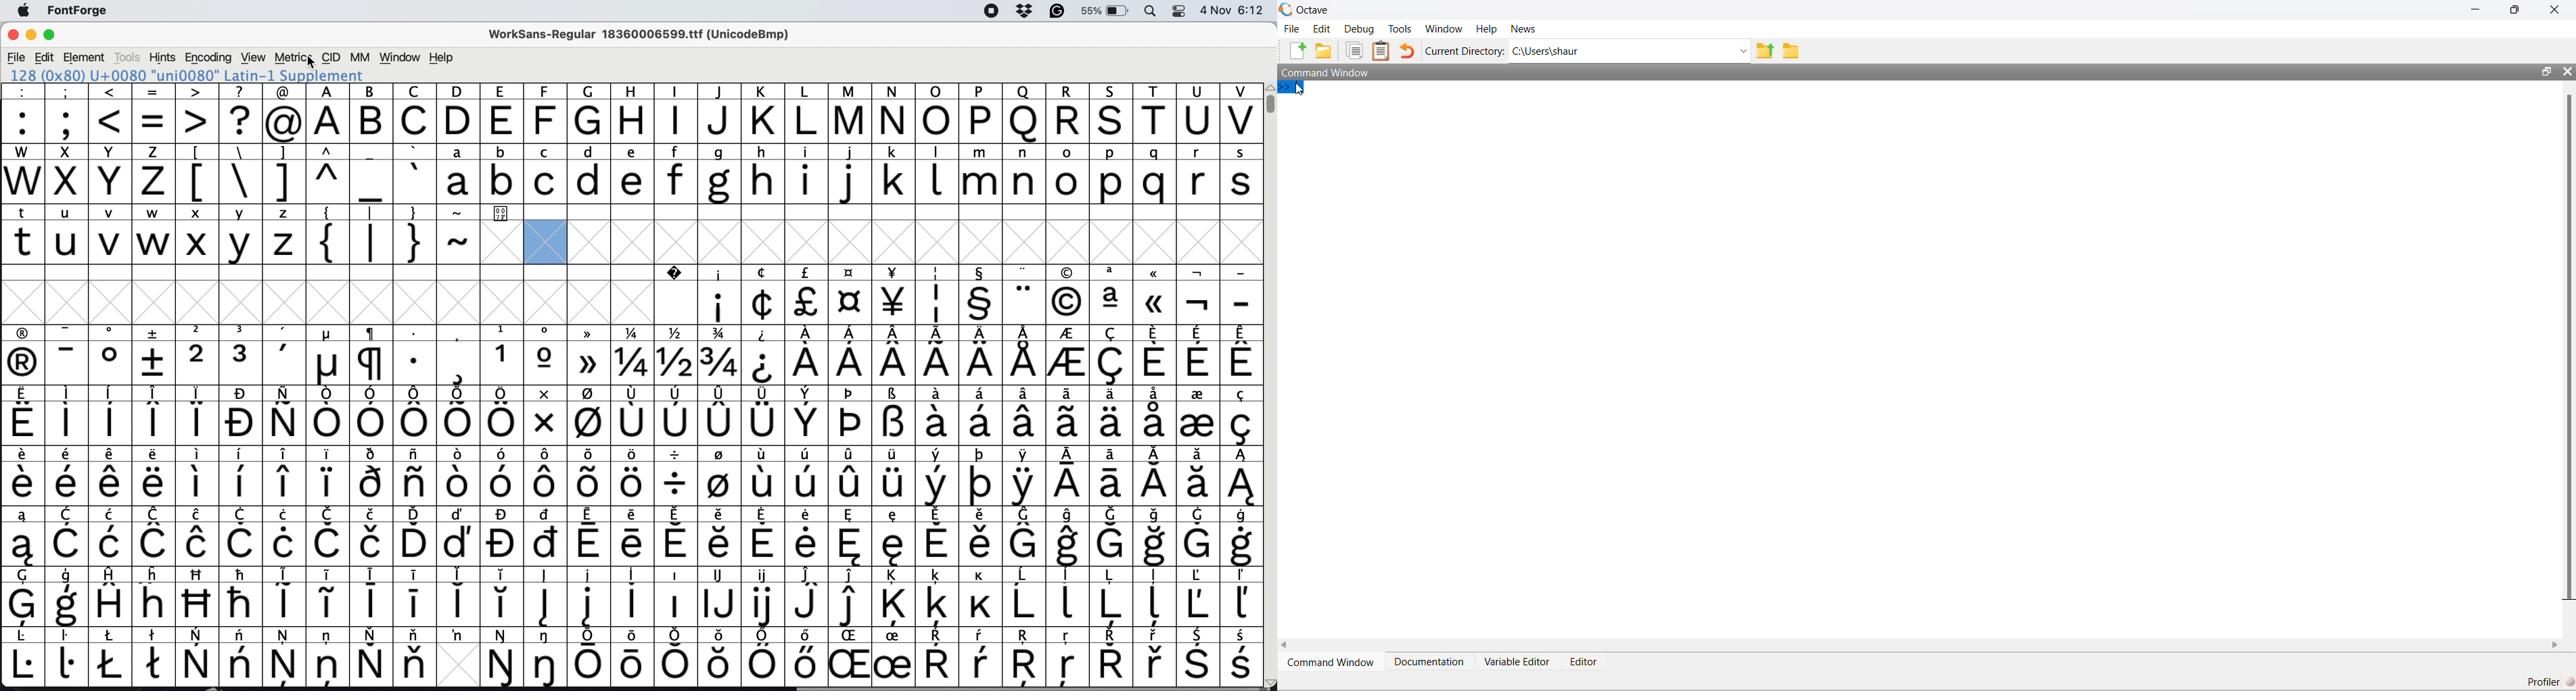  Describe the element at coordinates (47, 57) in the screenshot. I see `Edit` at that location.